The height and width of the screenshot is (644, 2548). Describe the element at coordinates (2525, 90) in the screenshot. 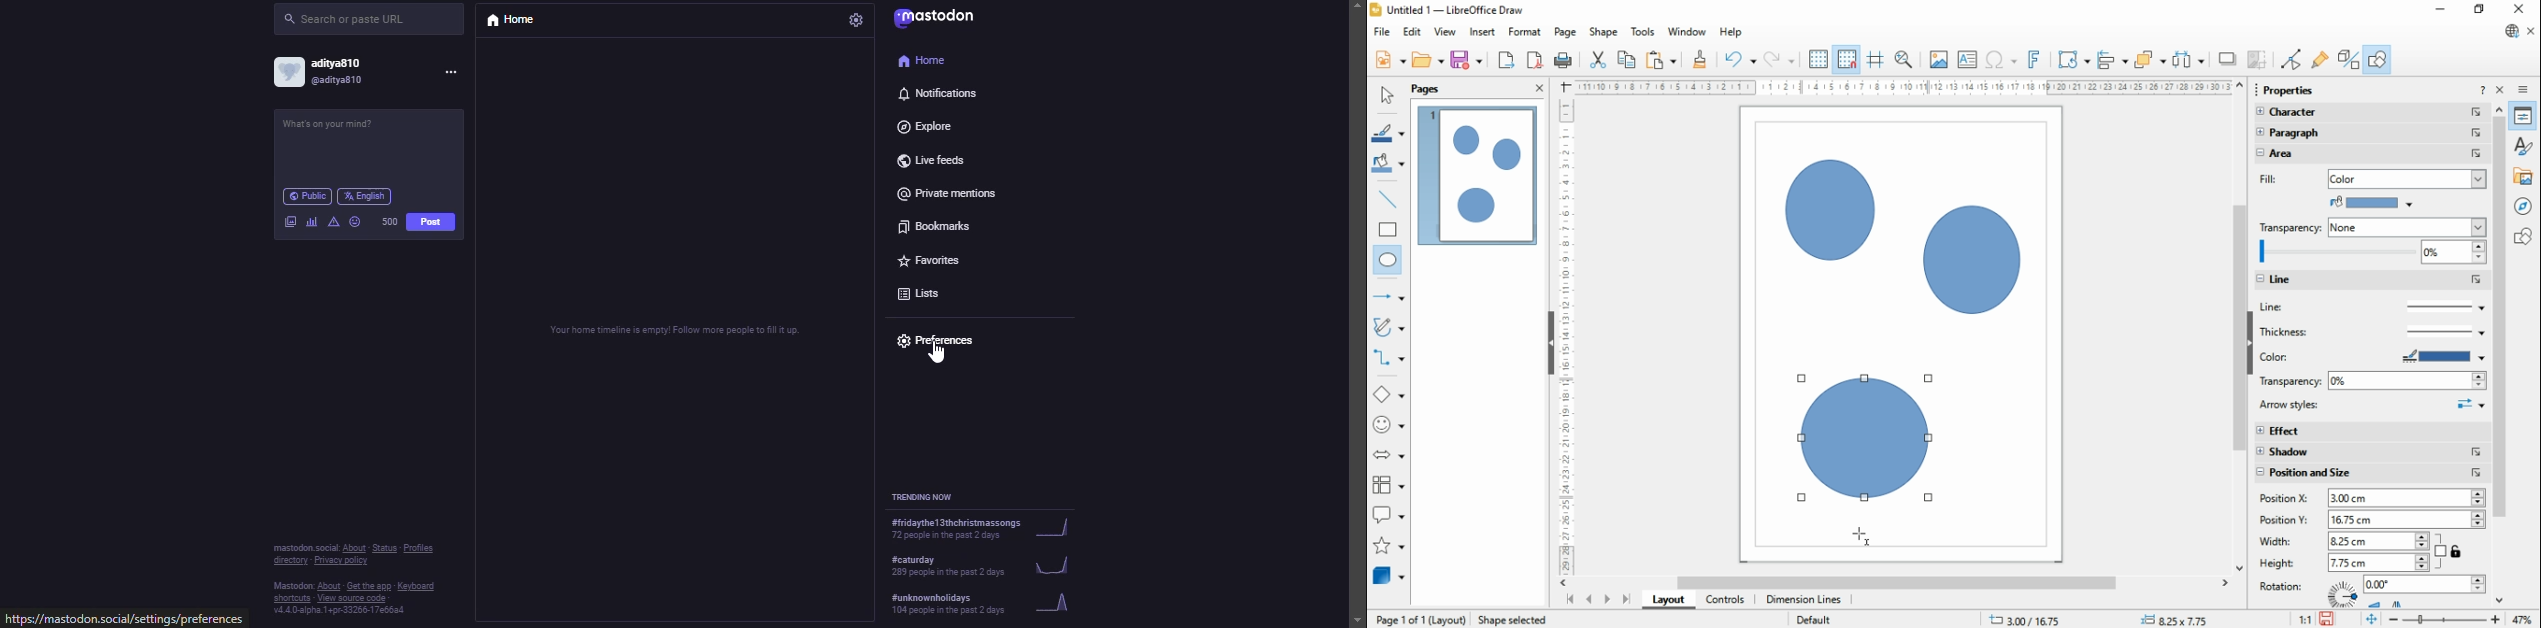

I see `sidebar deck settings` at that location.